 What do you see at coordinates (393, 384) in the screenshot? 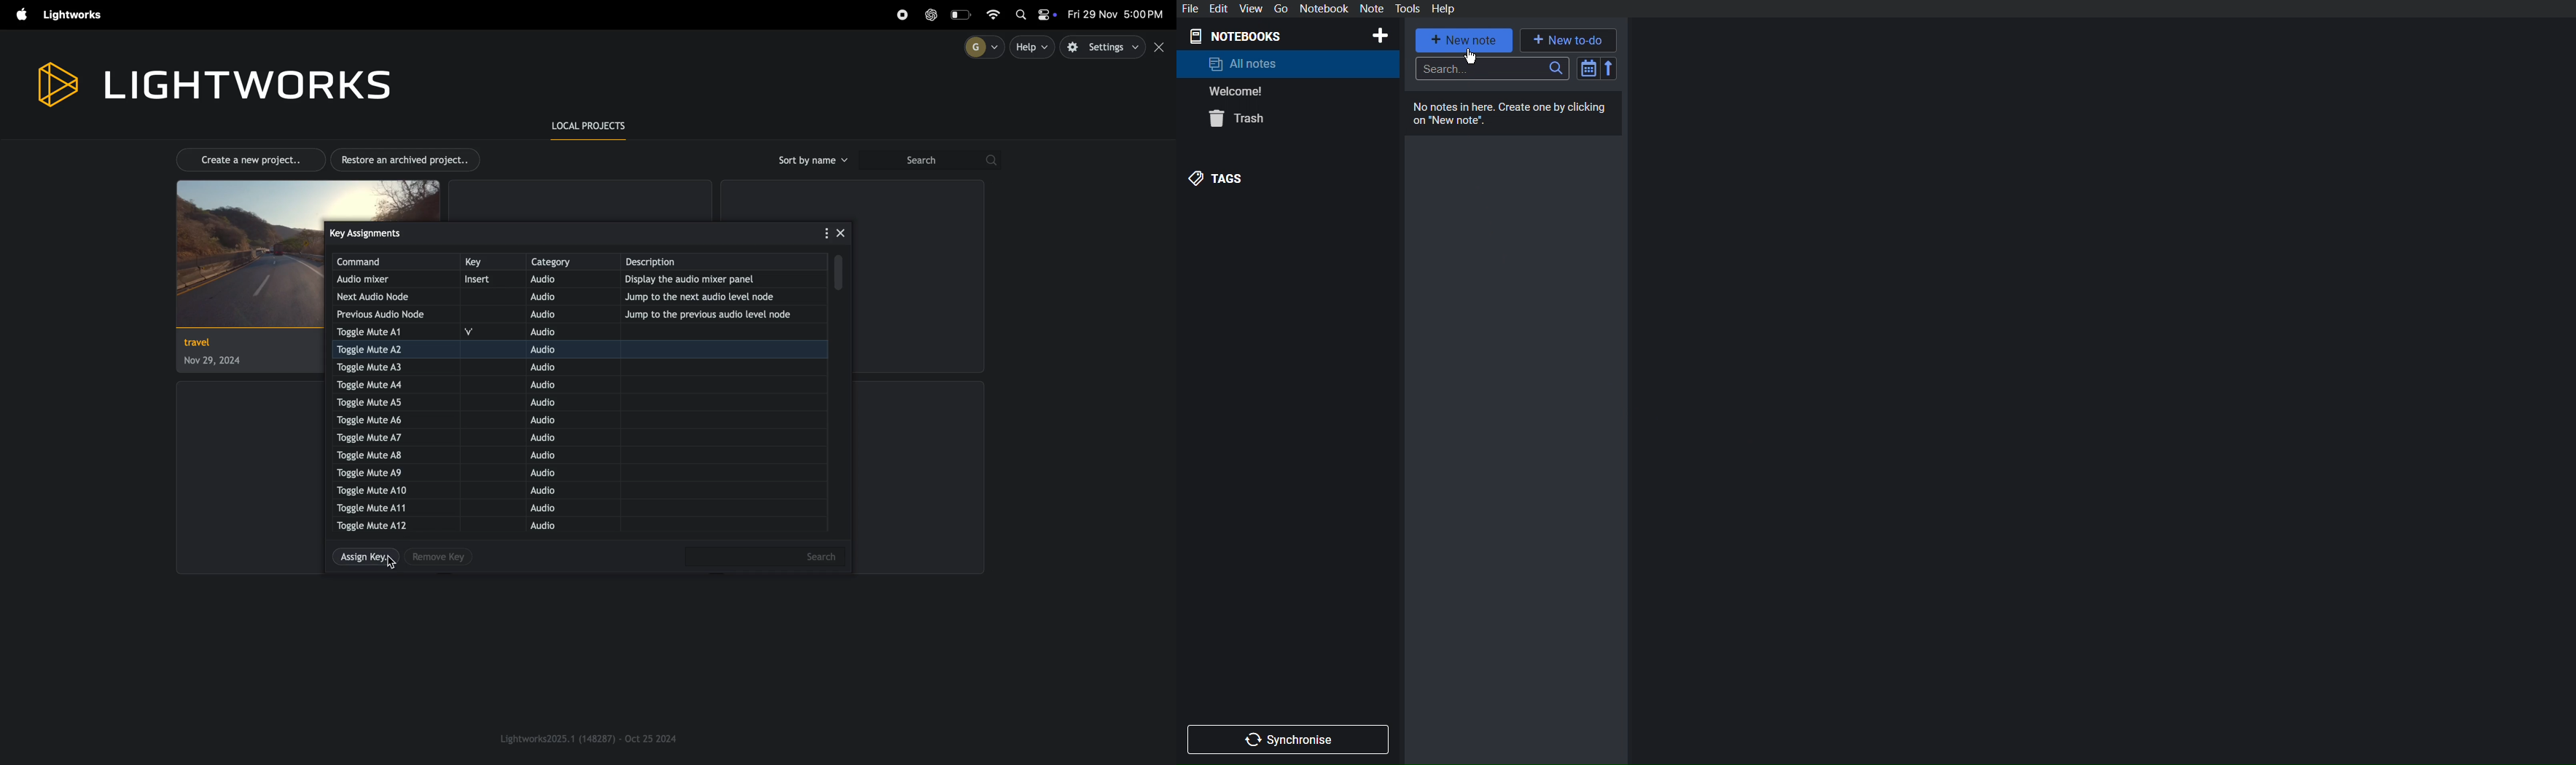
I see `toggle mute A4` at bounding box center [393, 384].